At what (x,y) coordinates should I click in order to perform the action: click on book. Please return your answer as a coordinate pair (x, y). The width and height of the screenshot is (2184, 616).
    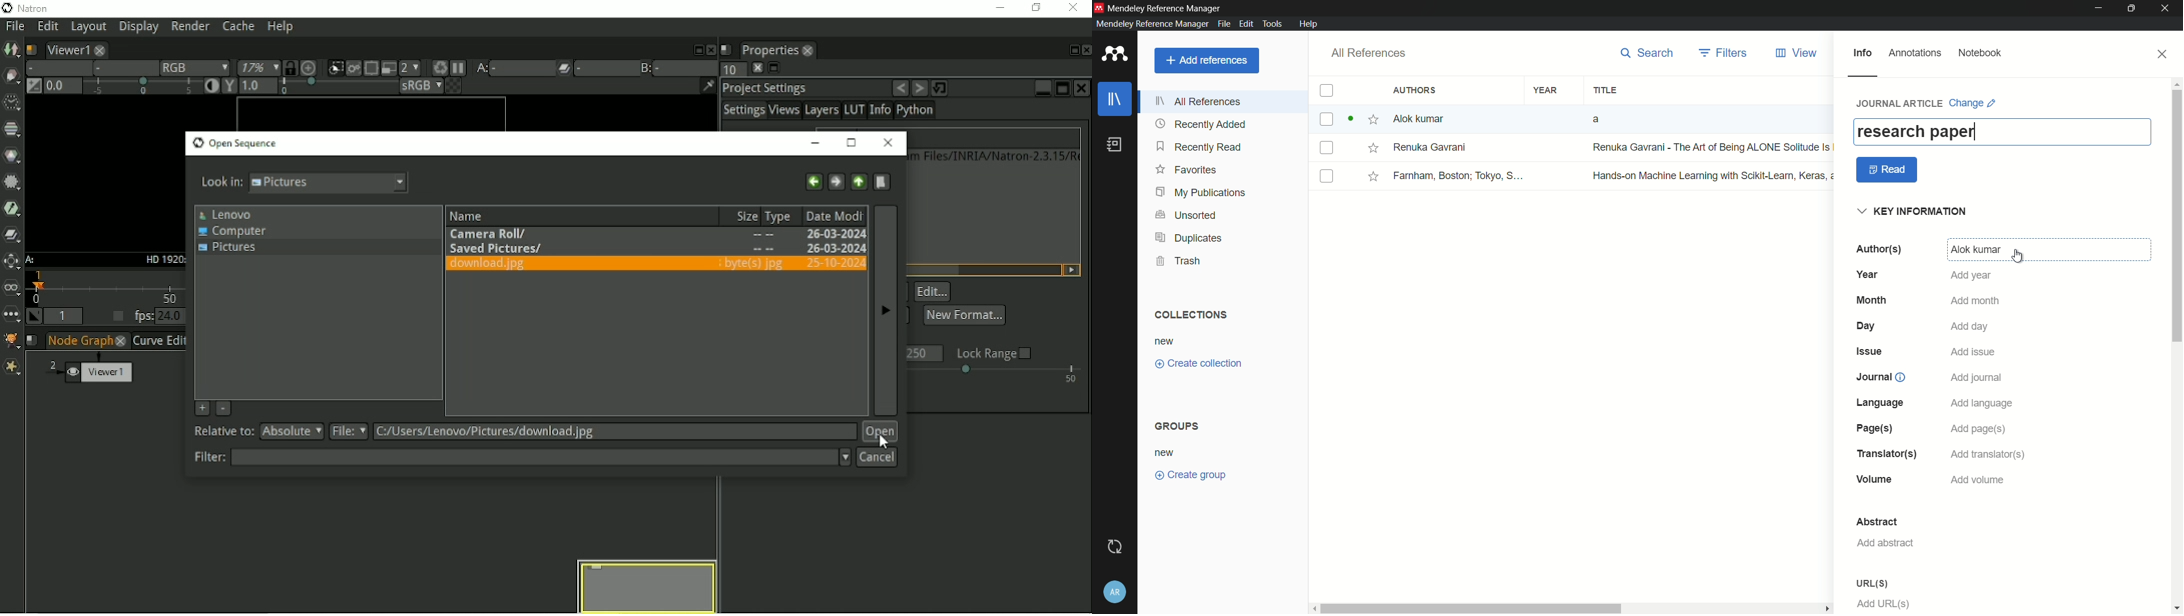
    Looking at the image, I should click on (1117, 145).